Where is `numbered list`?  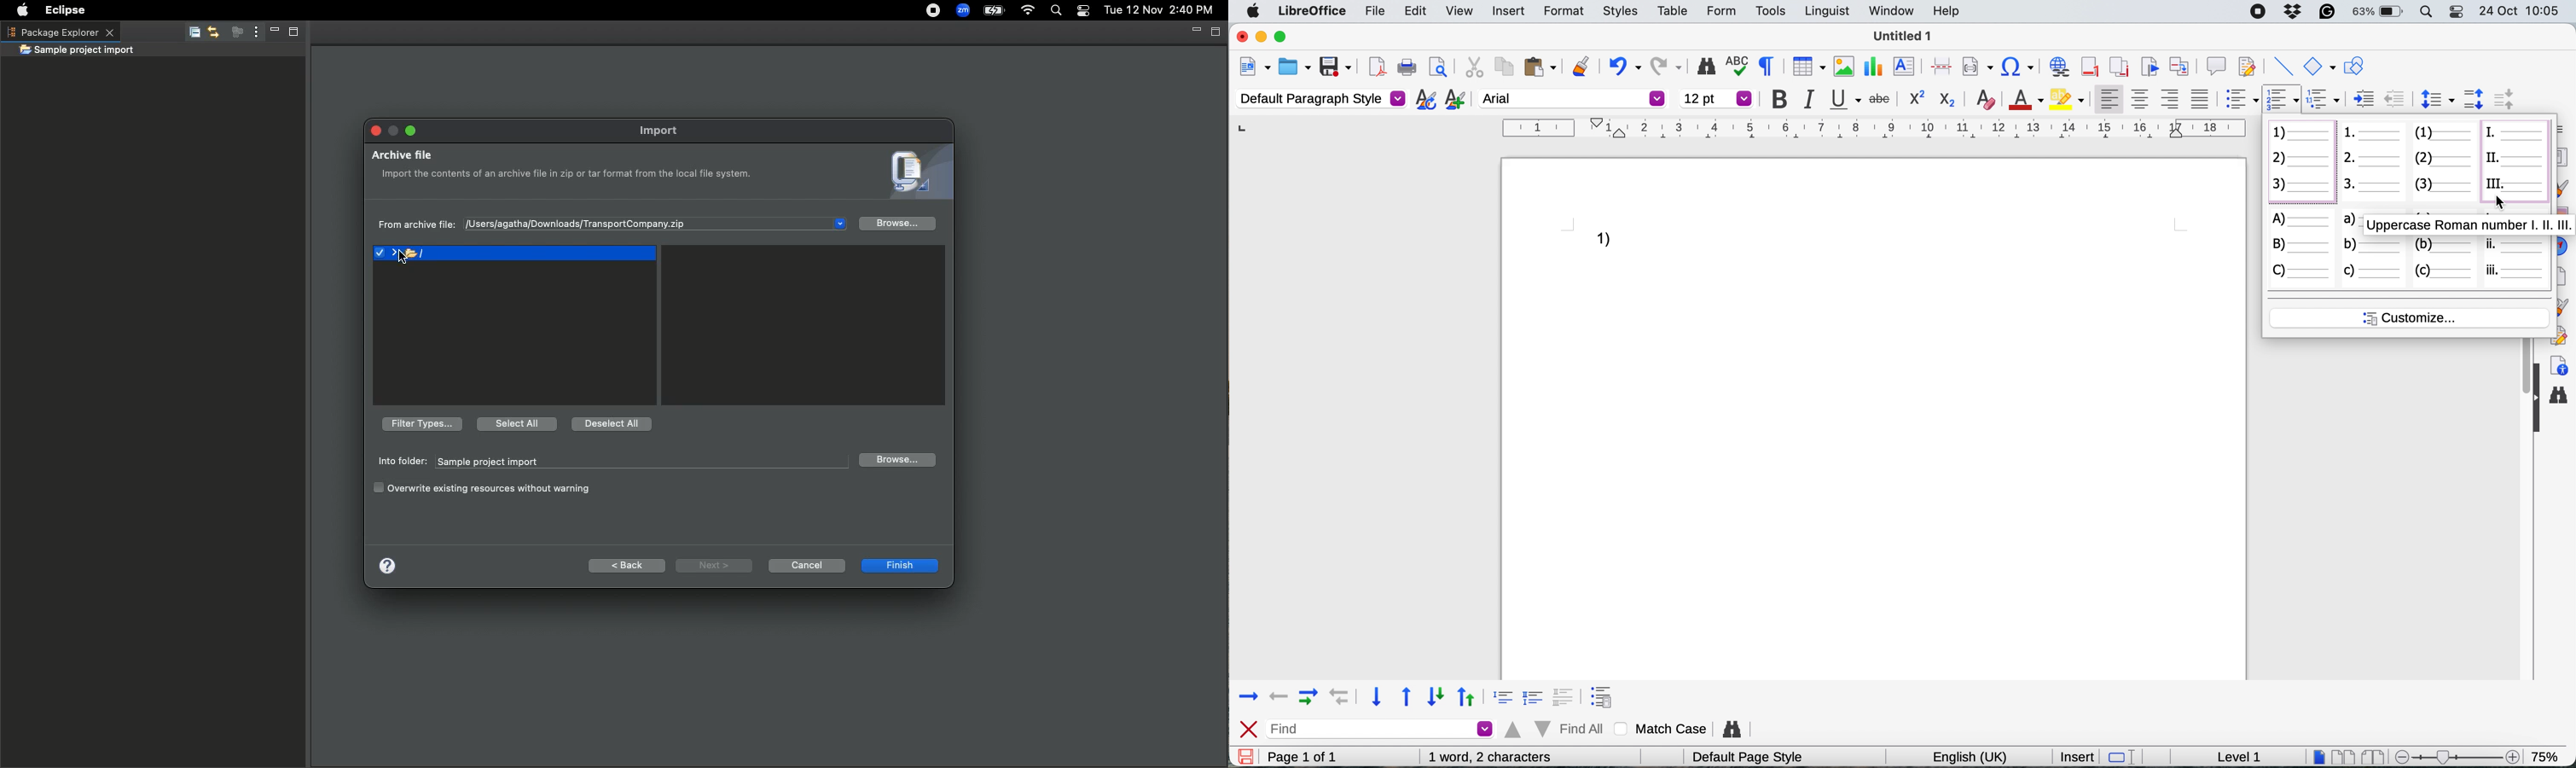 numbered list is located at coordinates (2300, 164).